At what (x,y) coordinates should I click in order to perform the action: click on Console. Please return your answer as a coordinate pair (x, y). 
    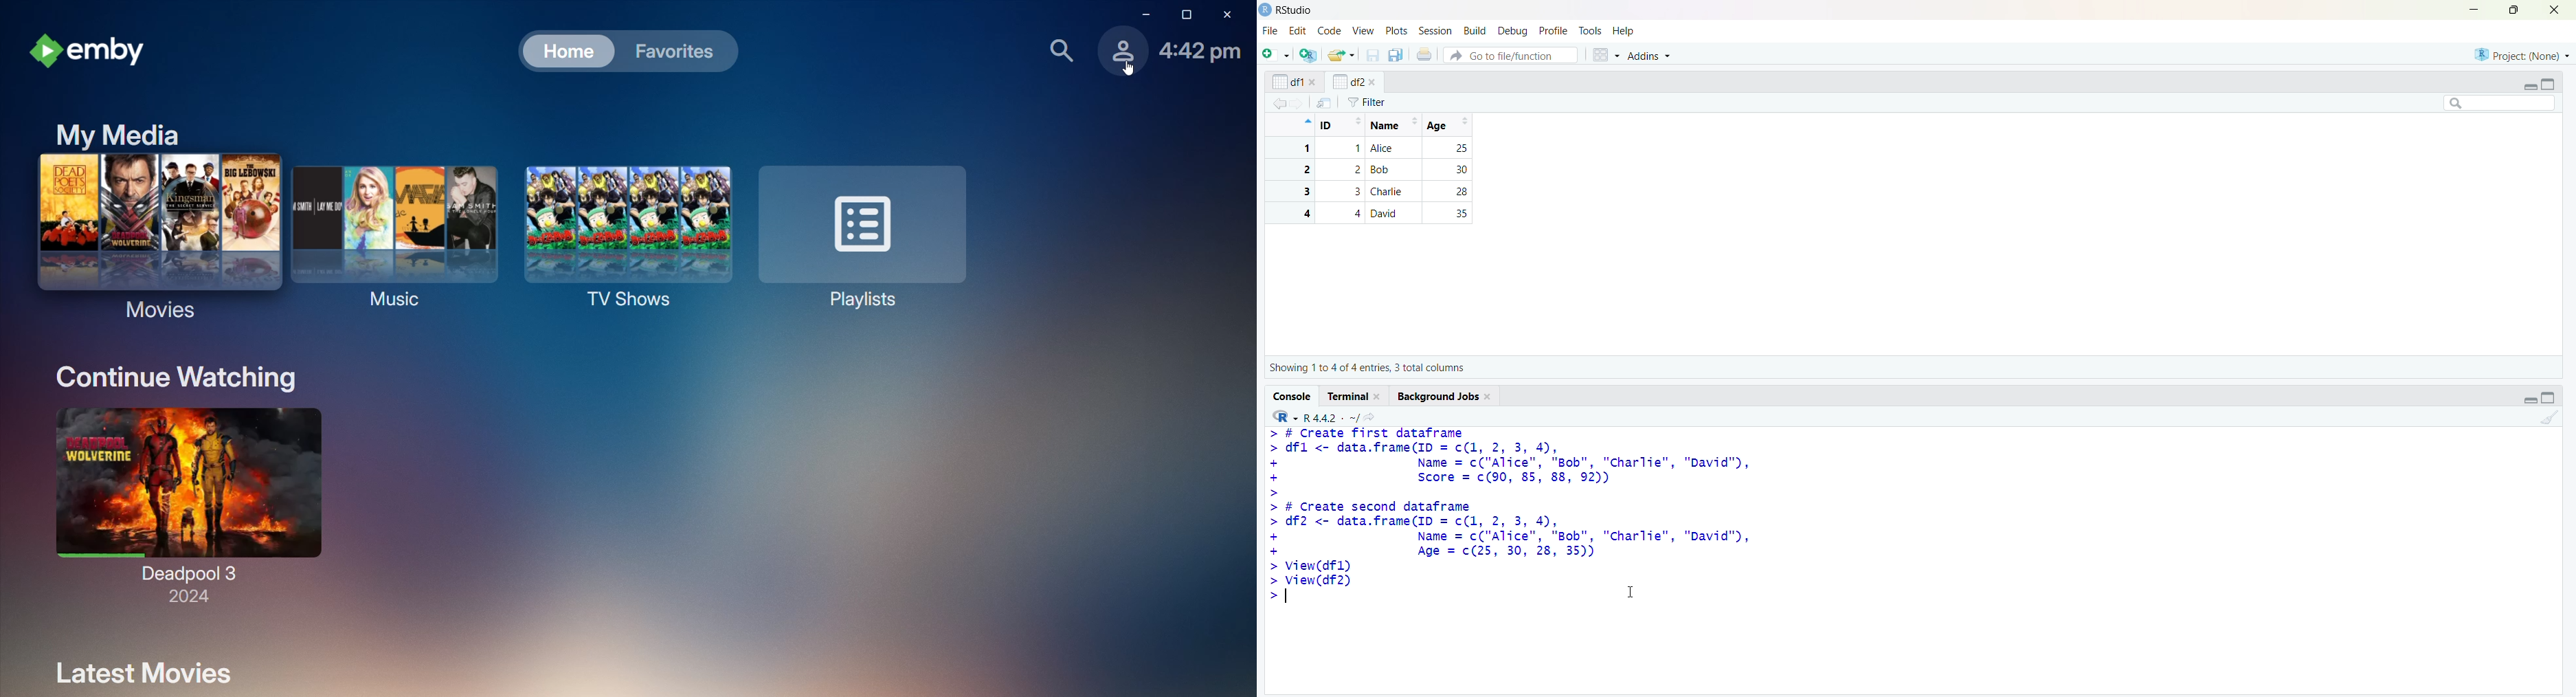
    Looking at the image, I should click on (1293, 397).